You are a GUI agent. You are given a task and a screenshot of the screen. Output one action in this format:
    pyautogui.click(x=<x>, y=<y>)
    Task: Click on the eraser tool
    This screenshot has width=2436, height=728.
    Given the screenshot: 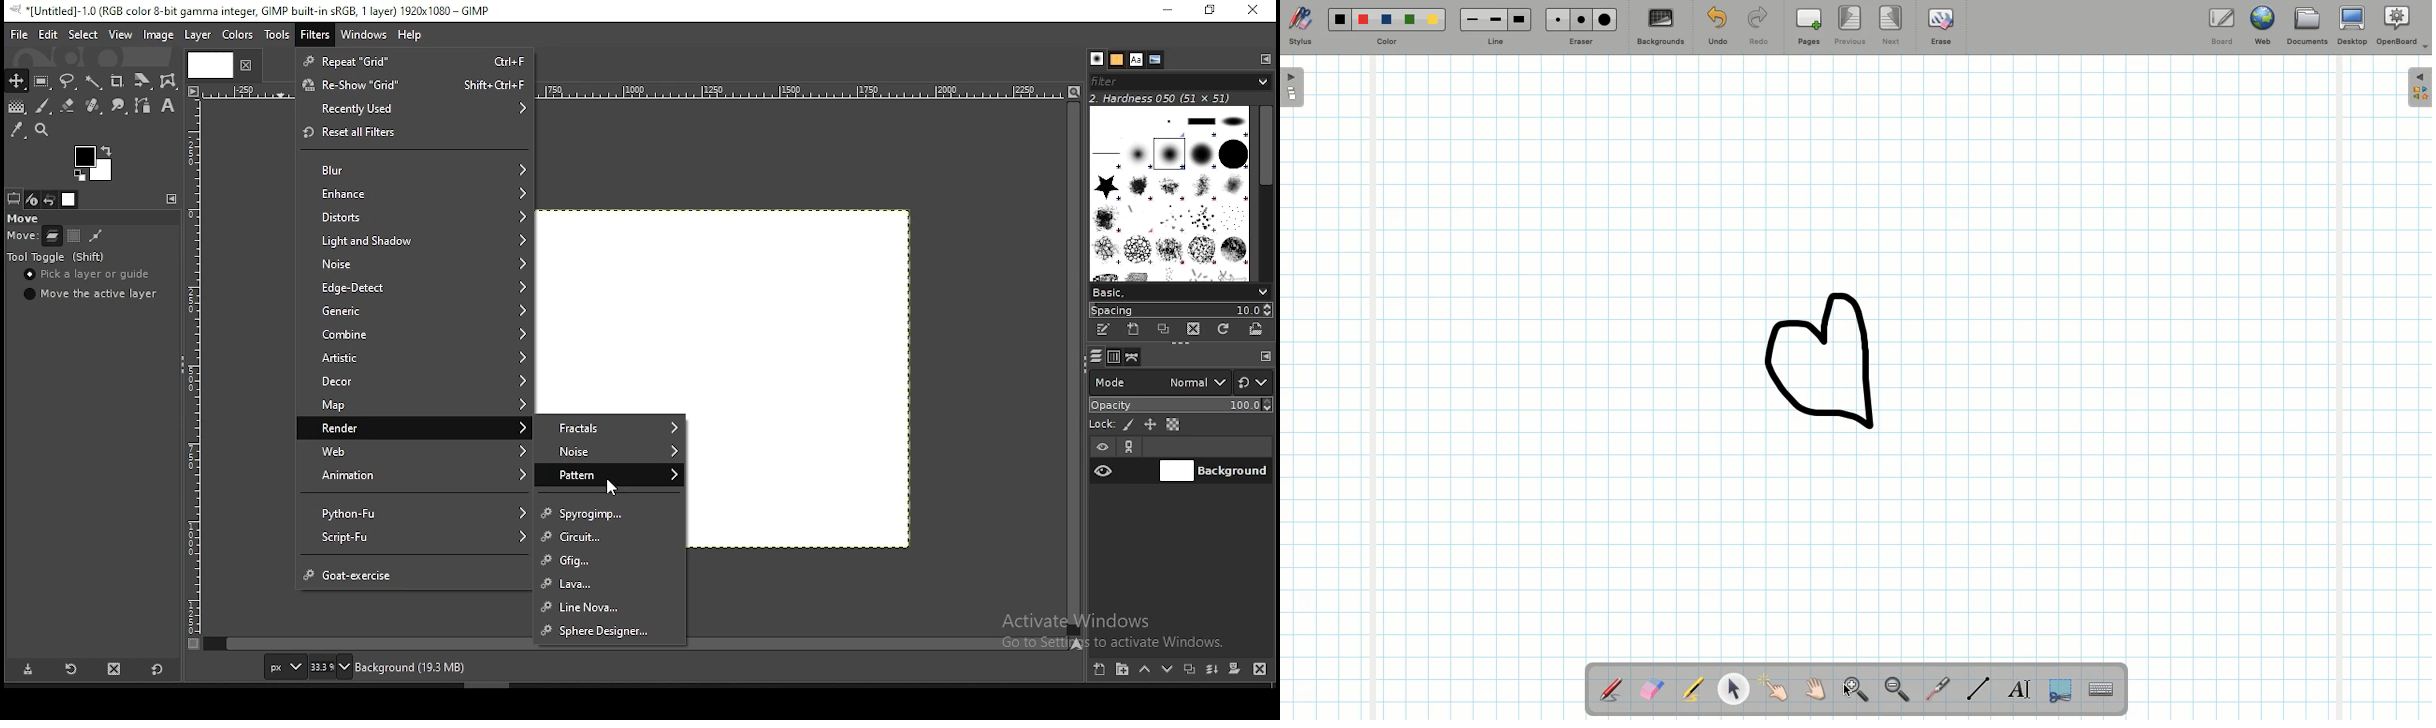 What is the action you would take?
    pyautogui.click(x=69, y=107)
    